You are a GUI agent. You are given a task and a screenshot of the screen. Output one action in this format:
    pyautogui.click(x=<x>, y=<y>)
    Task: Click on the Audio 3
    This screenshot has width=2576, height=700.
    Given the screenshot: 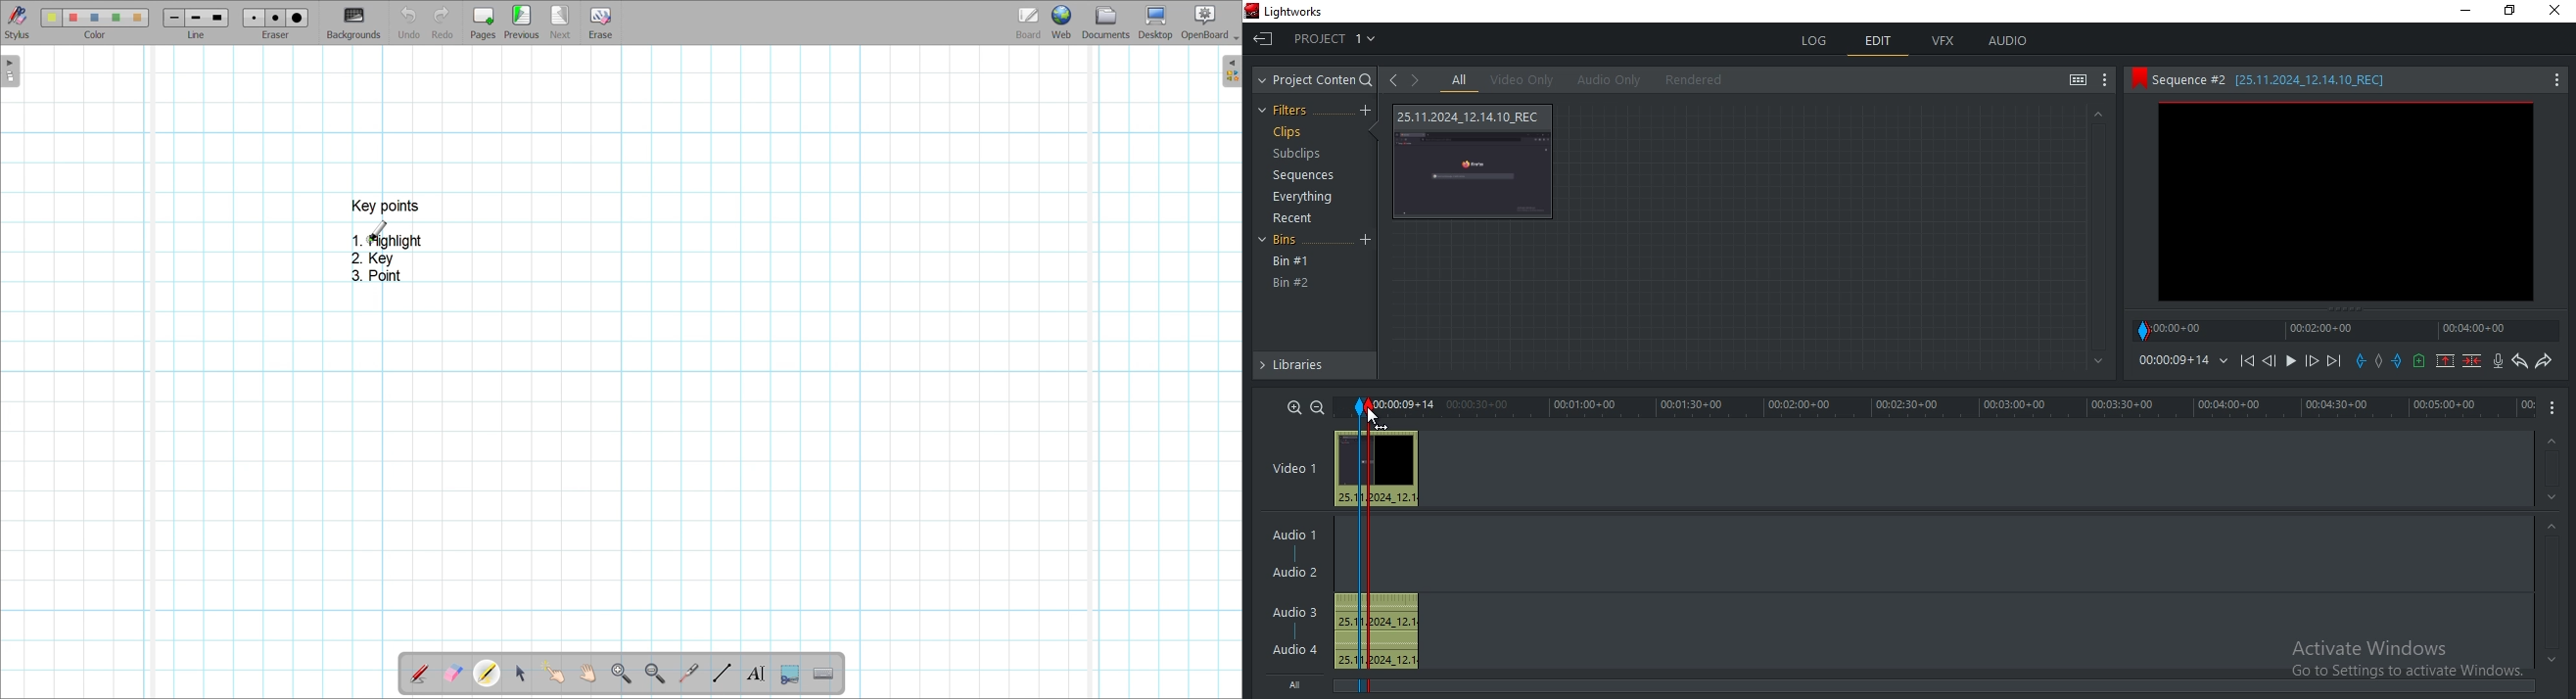 What is the action you would take?
    pyautogui.click(x=1292, y=610)
    